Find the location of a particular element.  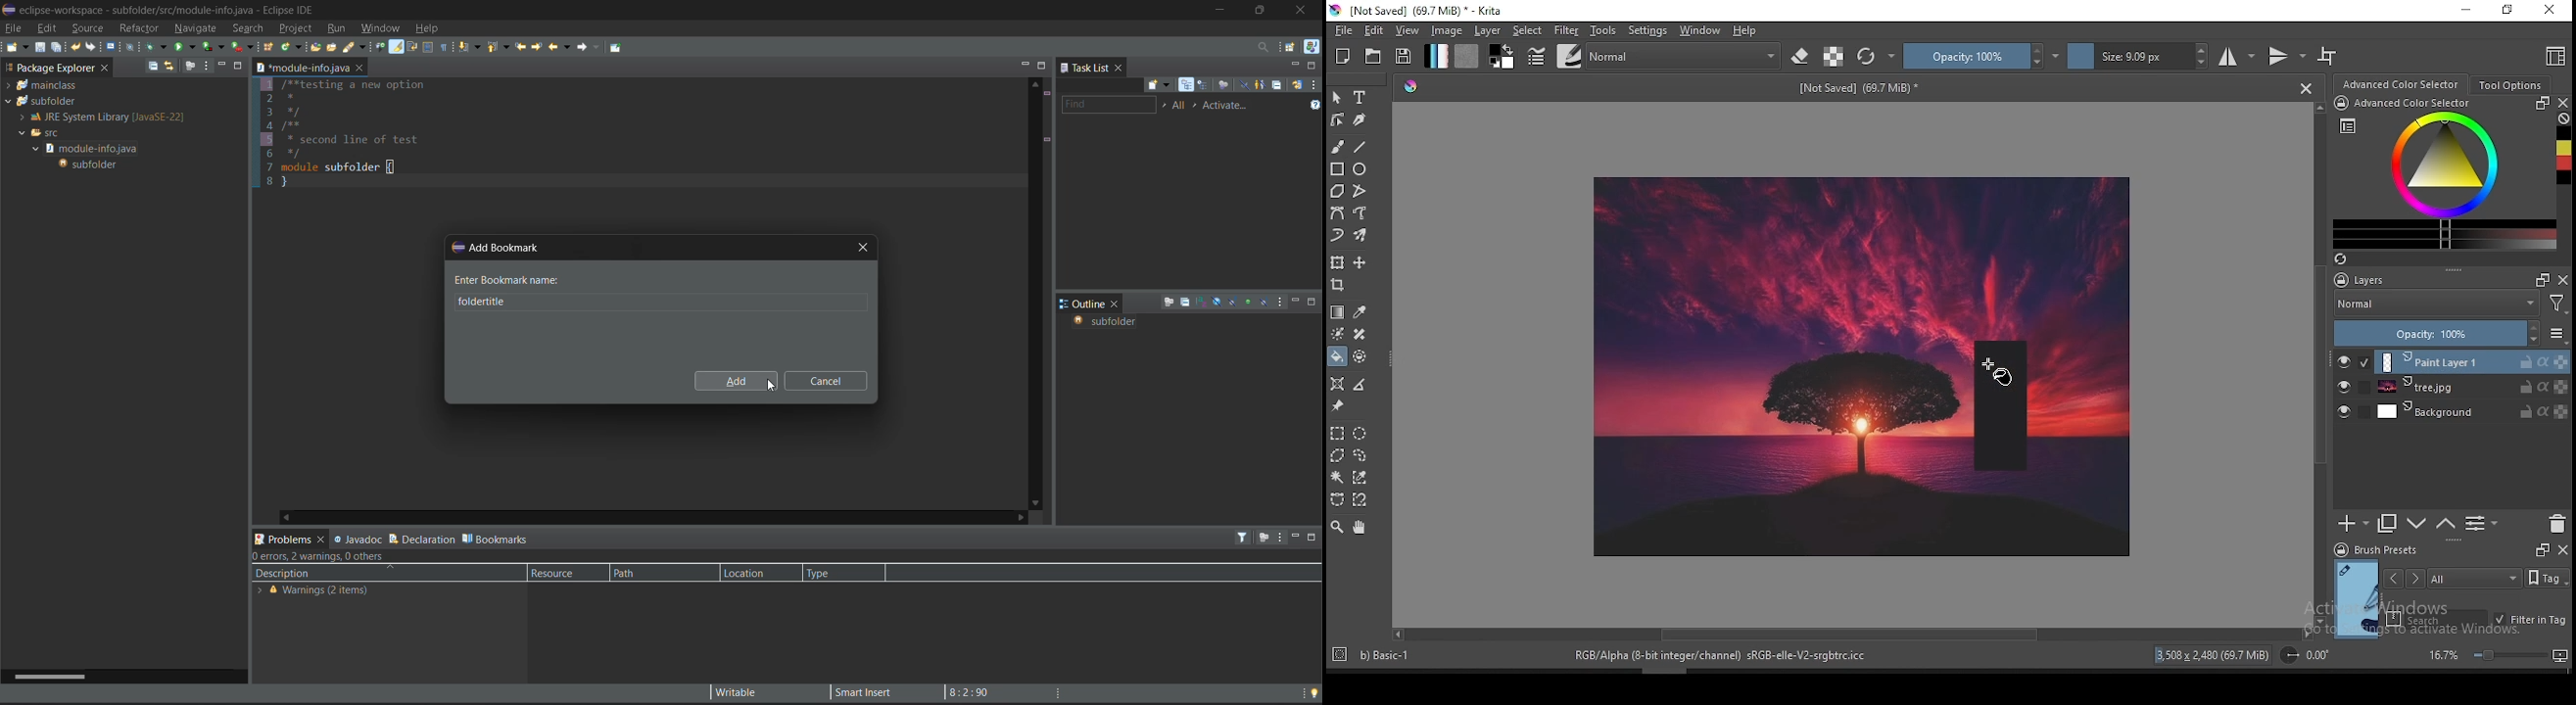

collapse all is located at coordinates (1184, 303).